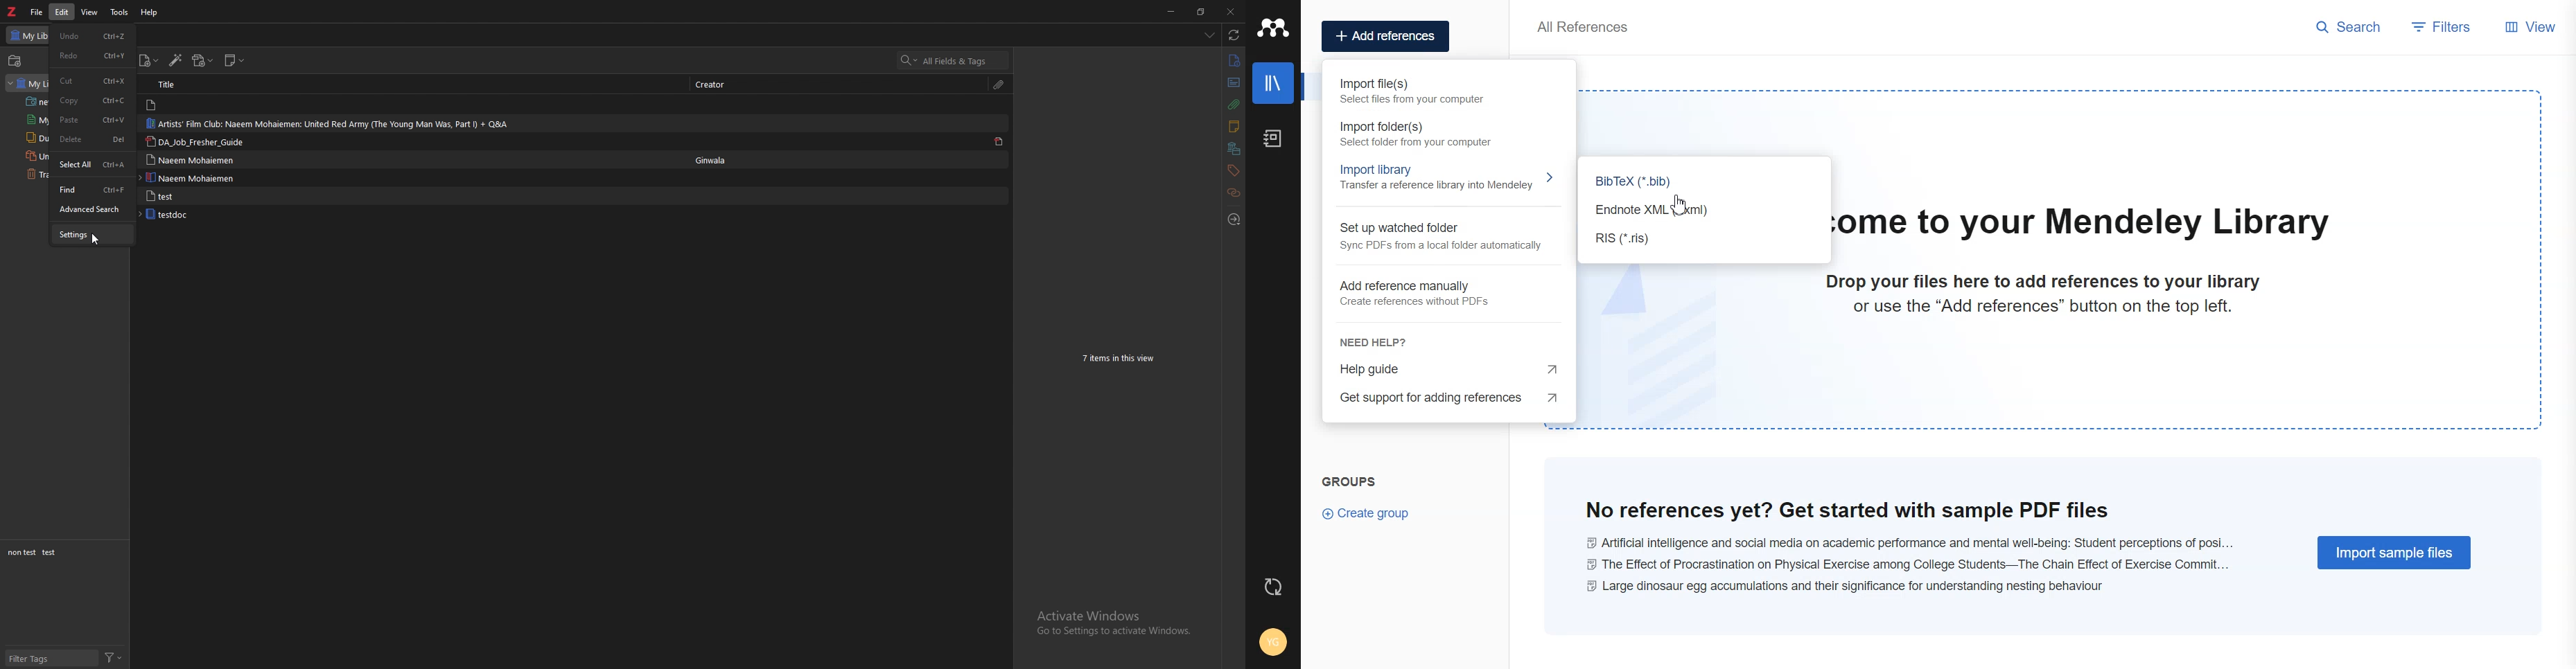 This screenshot has height=672, width=2576. Describe the element at coordinates (1234, 149) in the screenshot. I see `libraries and collections` at that location.